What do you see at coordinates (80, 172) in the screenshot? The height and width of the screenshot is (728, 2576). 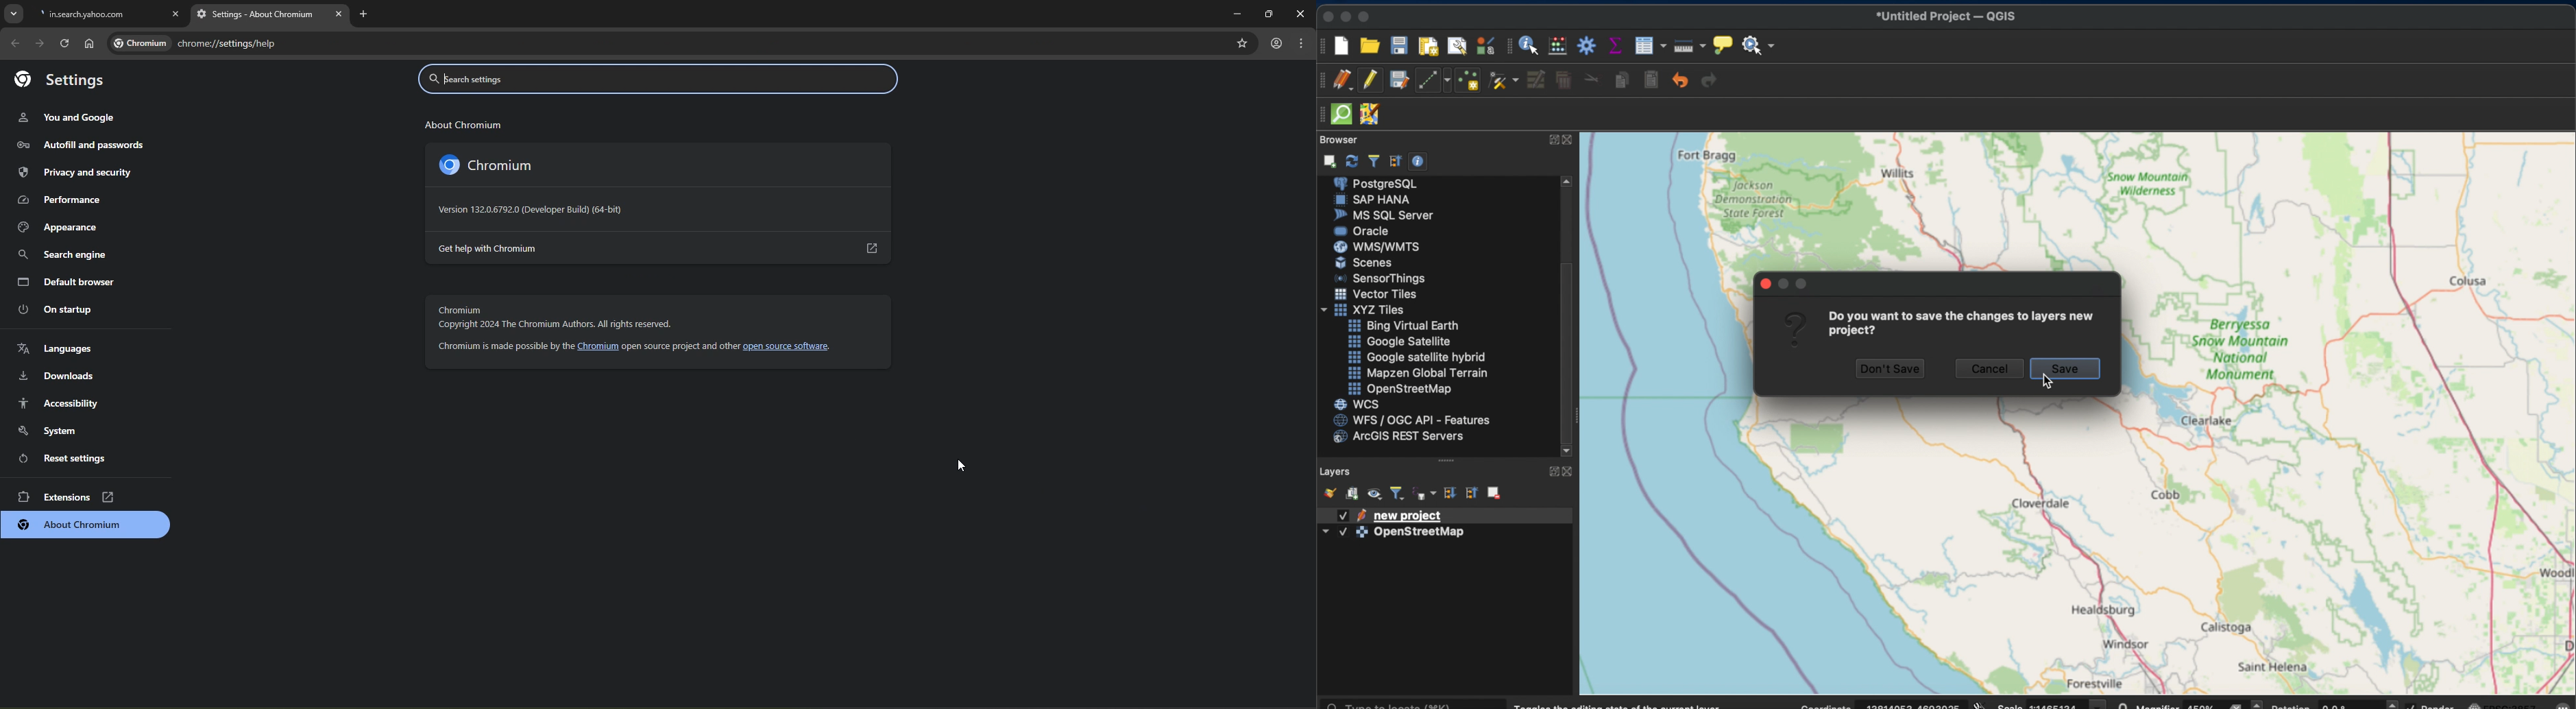 I see `Privacy and security` at bounding box center [80, 172].